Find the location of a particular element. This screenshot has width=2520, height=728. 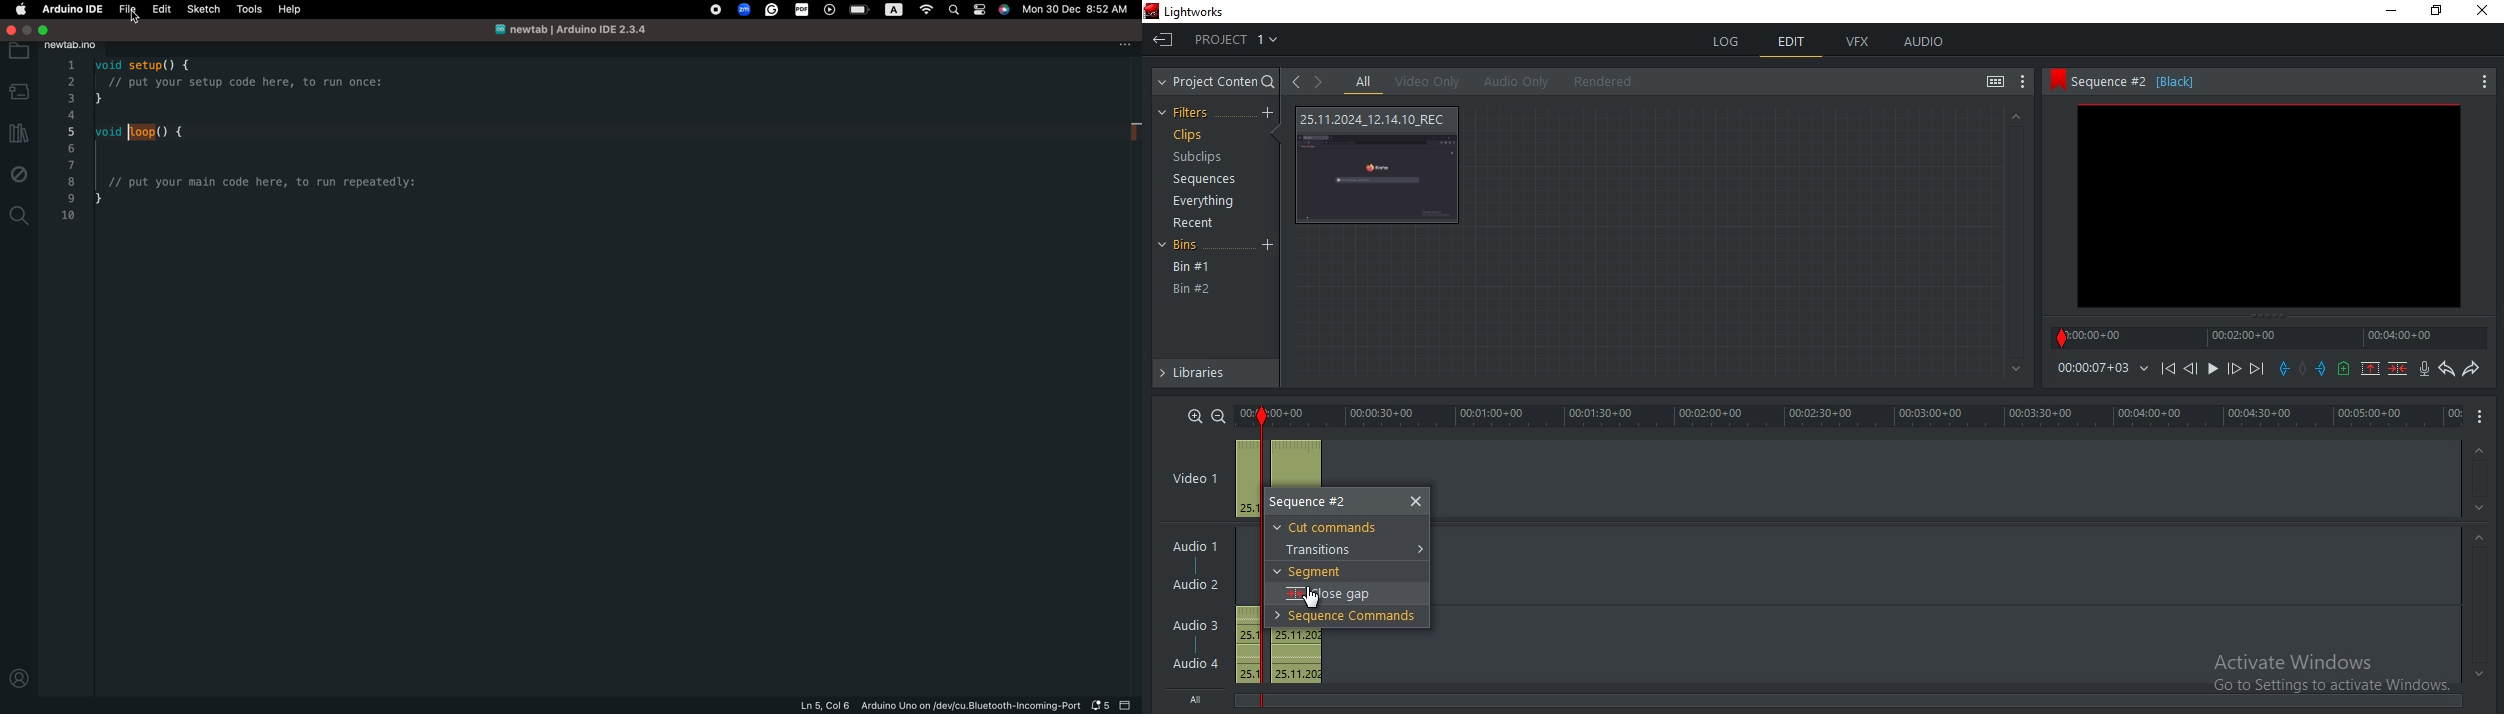

Lightworks is located at coordinates (1224, 10).